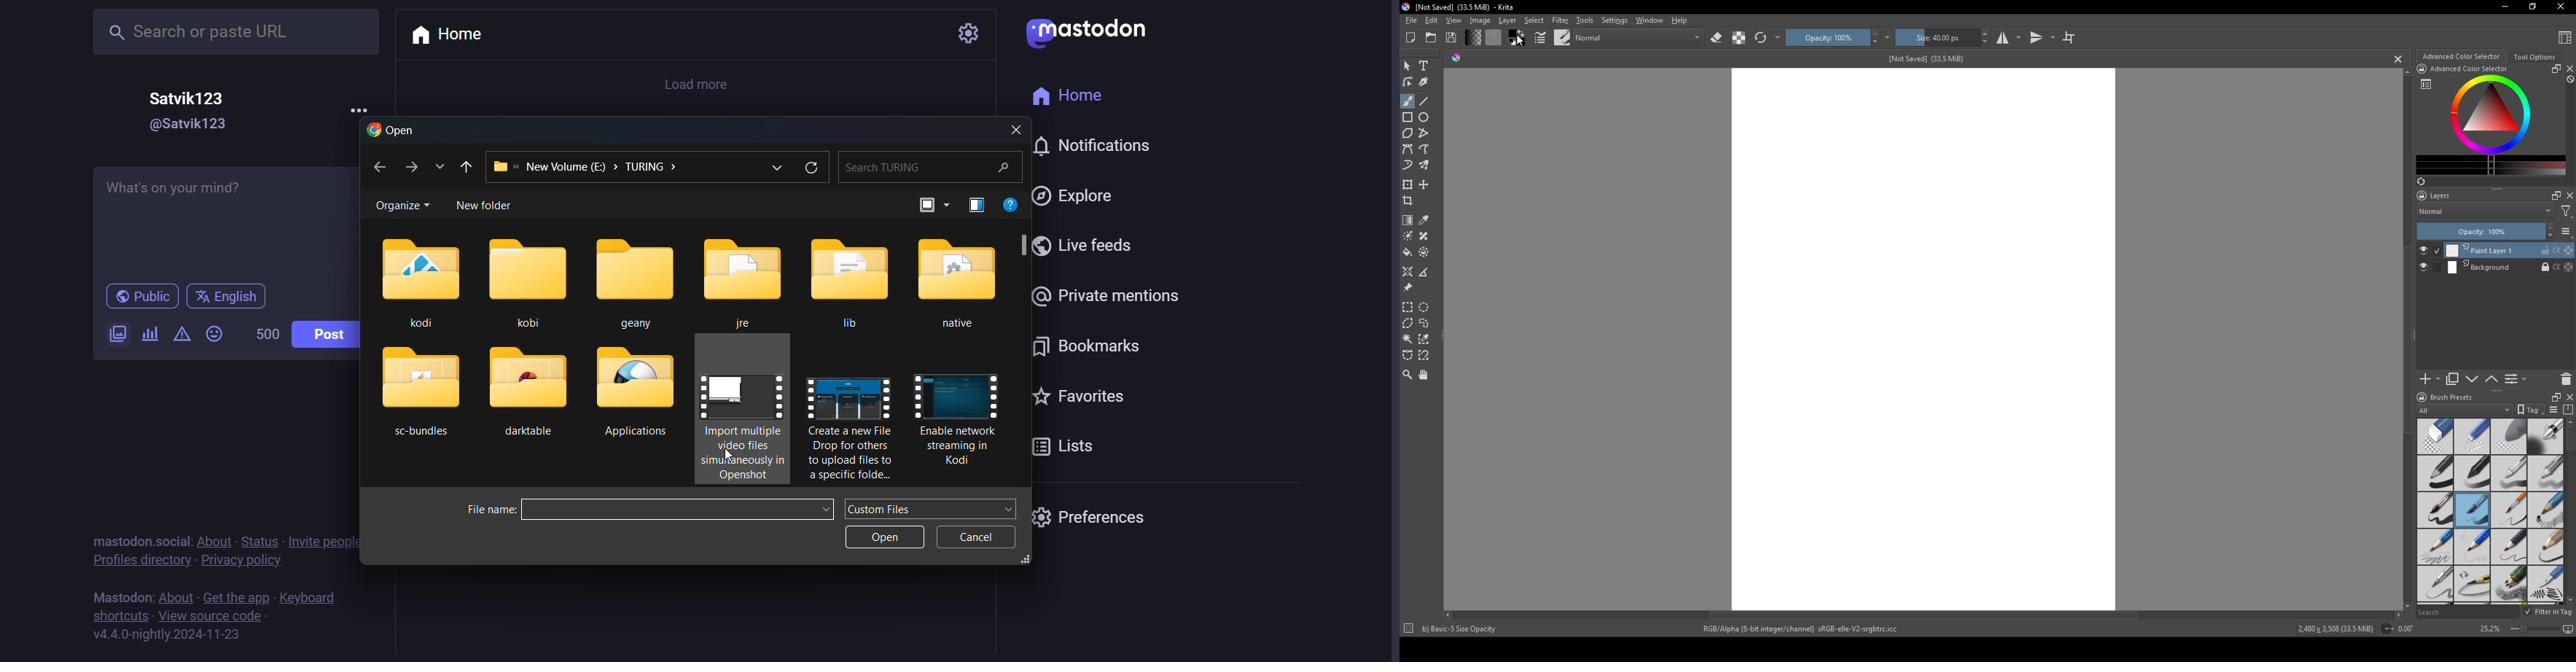  Describe the element at coordinates (2421, 397) in the screenshot. I see `logo` at that location.